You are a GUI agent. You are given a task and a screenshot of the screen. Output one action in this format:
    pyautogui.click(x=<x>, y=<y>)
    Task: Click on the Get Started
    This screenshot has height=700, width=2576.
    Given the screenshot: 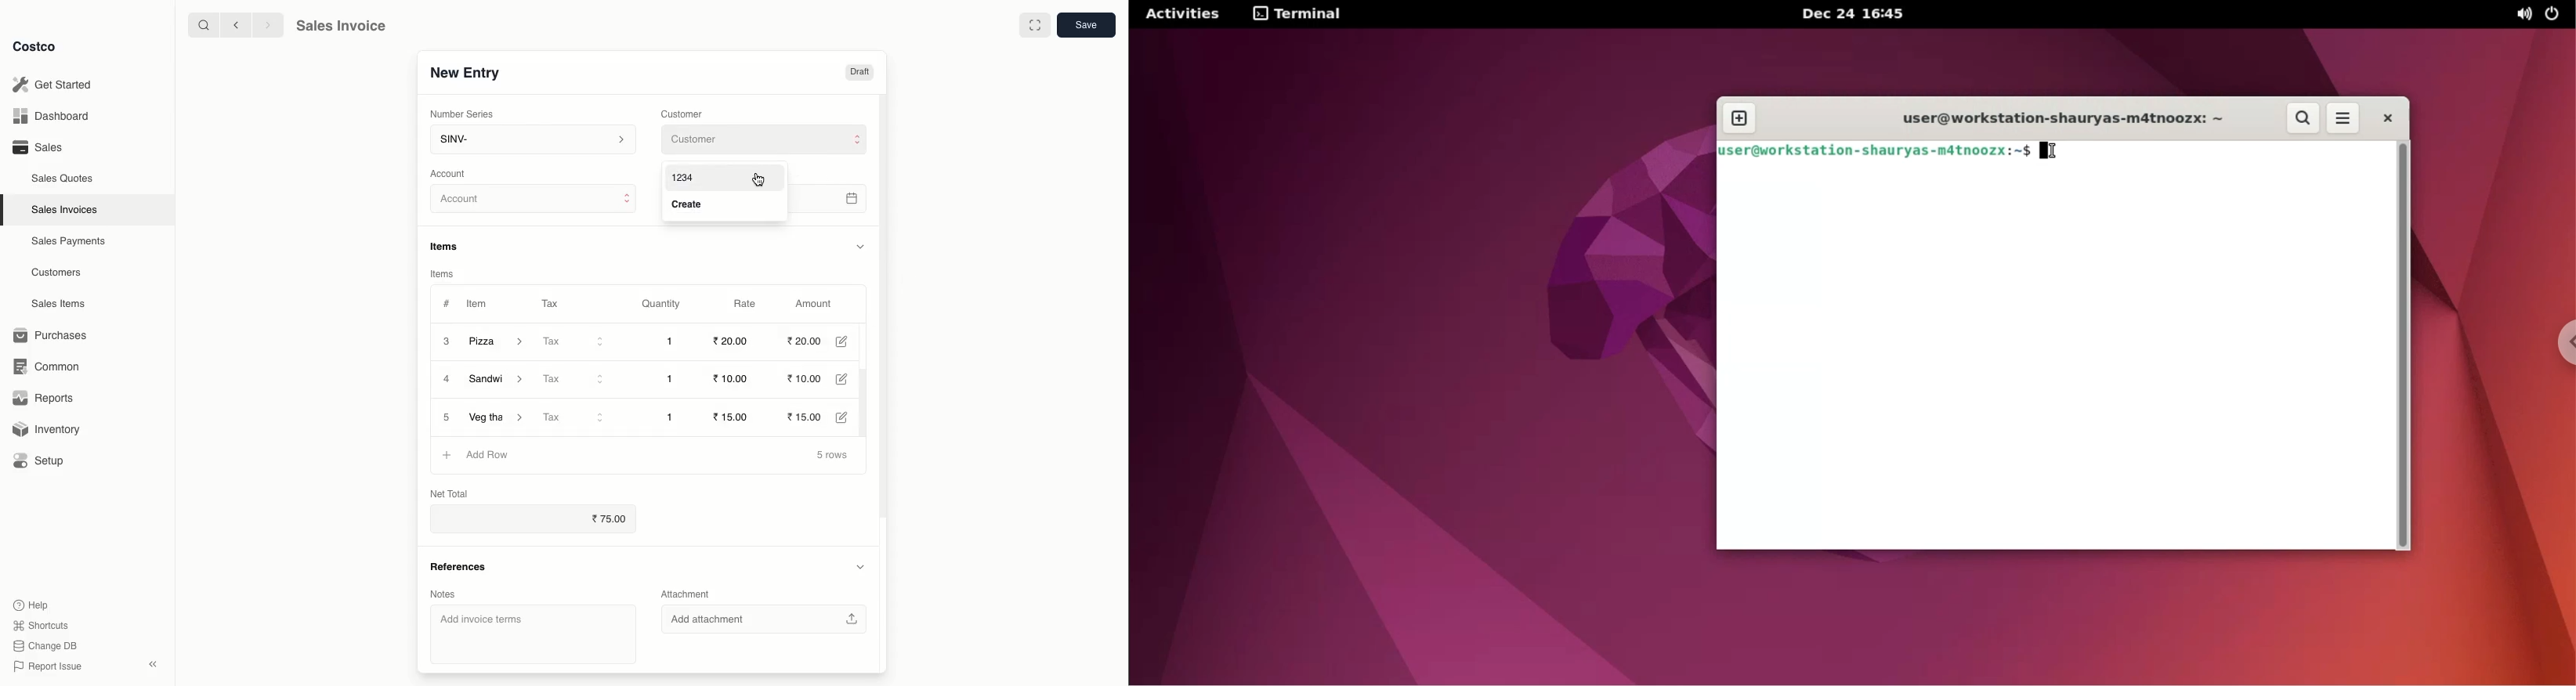 What is the action you would take?
    pyautogui.click(x=52, y=84)
    